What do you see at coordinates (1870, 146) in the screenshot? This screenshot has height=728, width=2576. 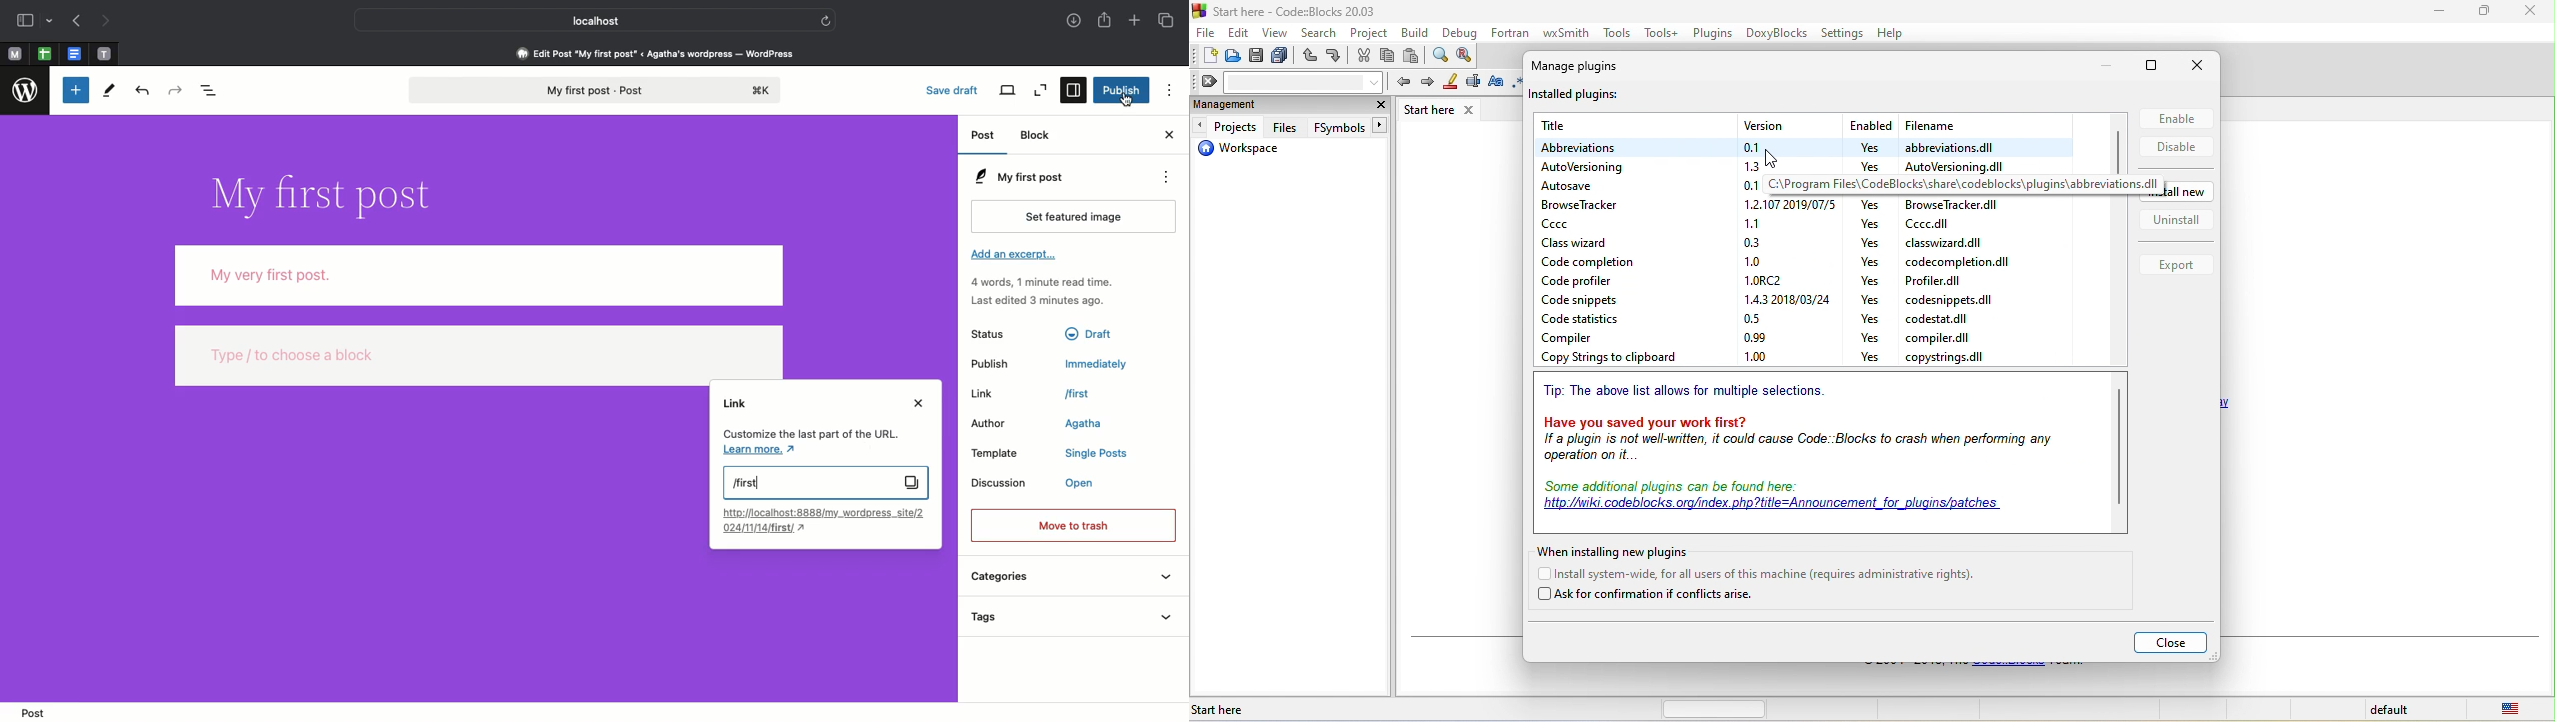 I see `yes` at bounding box center [1870, 146].